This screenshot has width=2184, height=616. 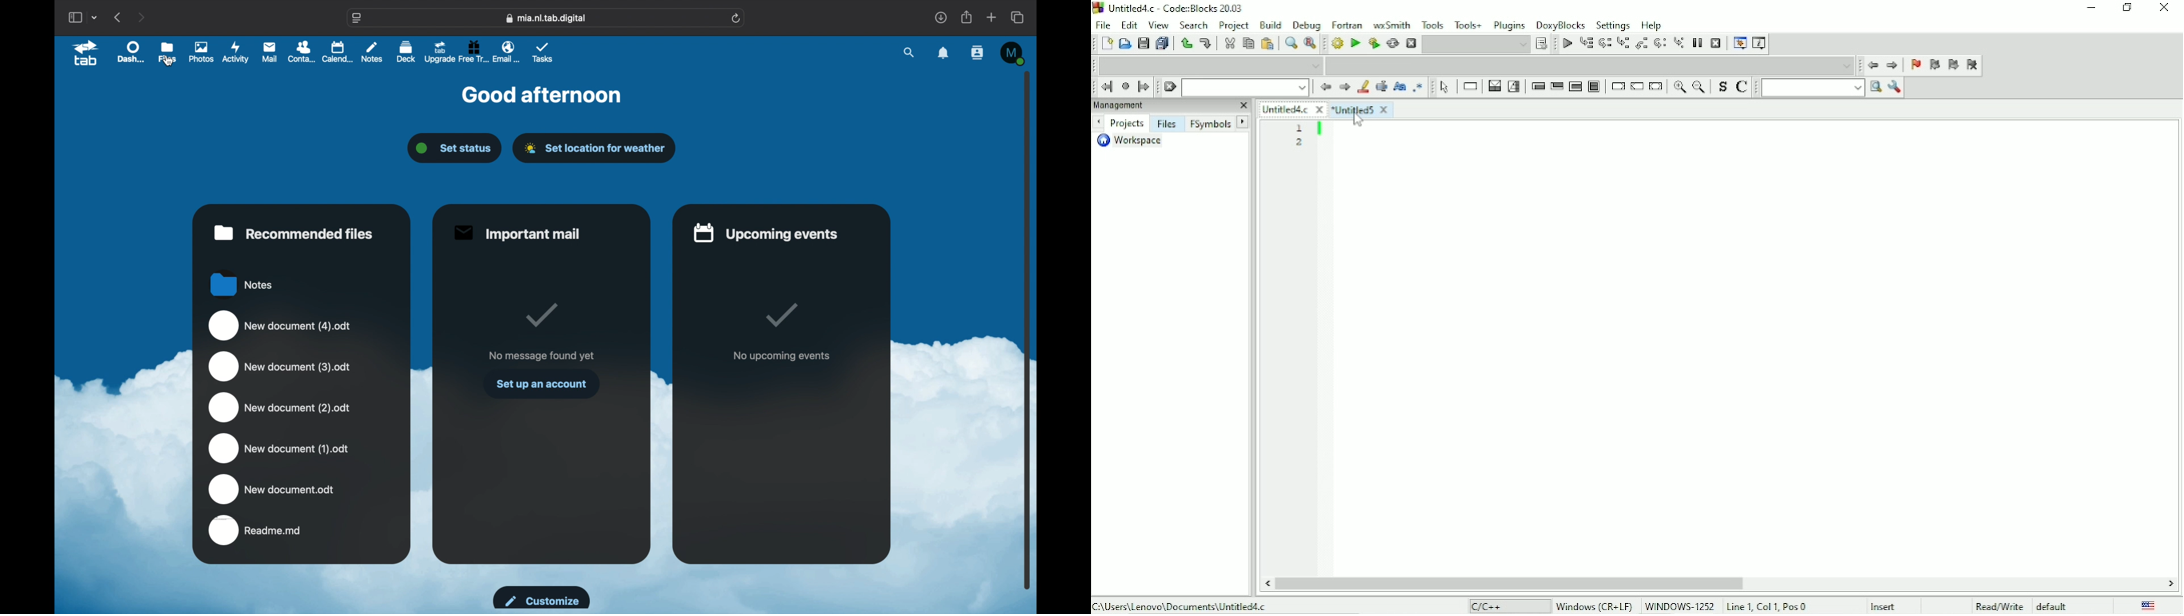 What do you see at coordinates (1267, 584) in the screenshot?
I see `scroll left` at bounding box center [1267, 584].